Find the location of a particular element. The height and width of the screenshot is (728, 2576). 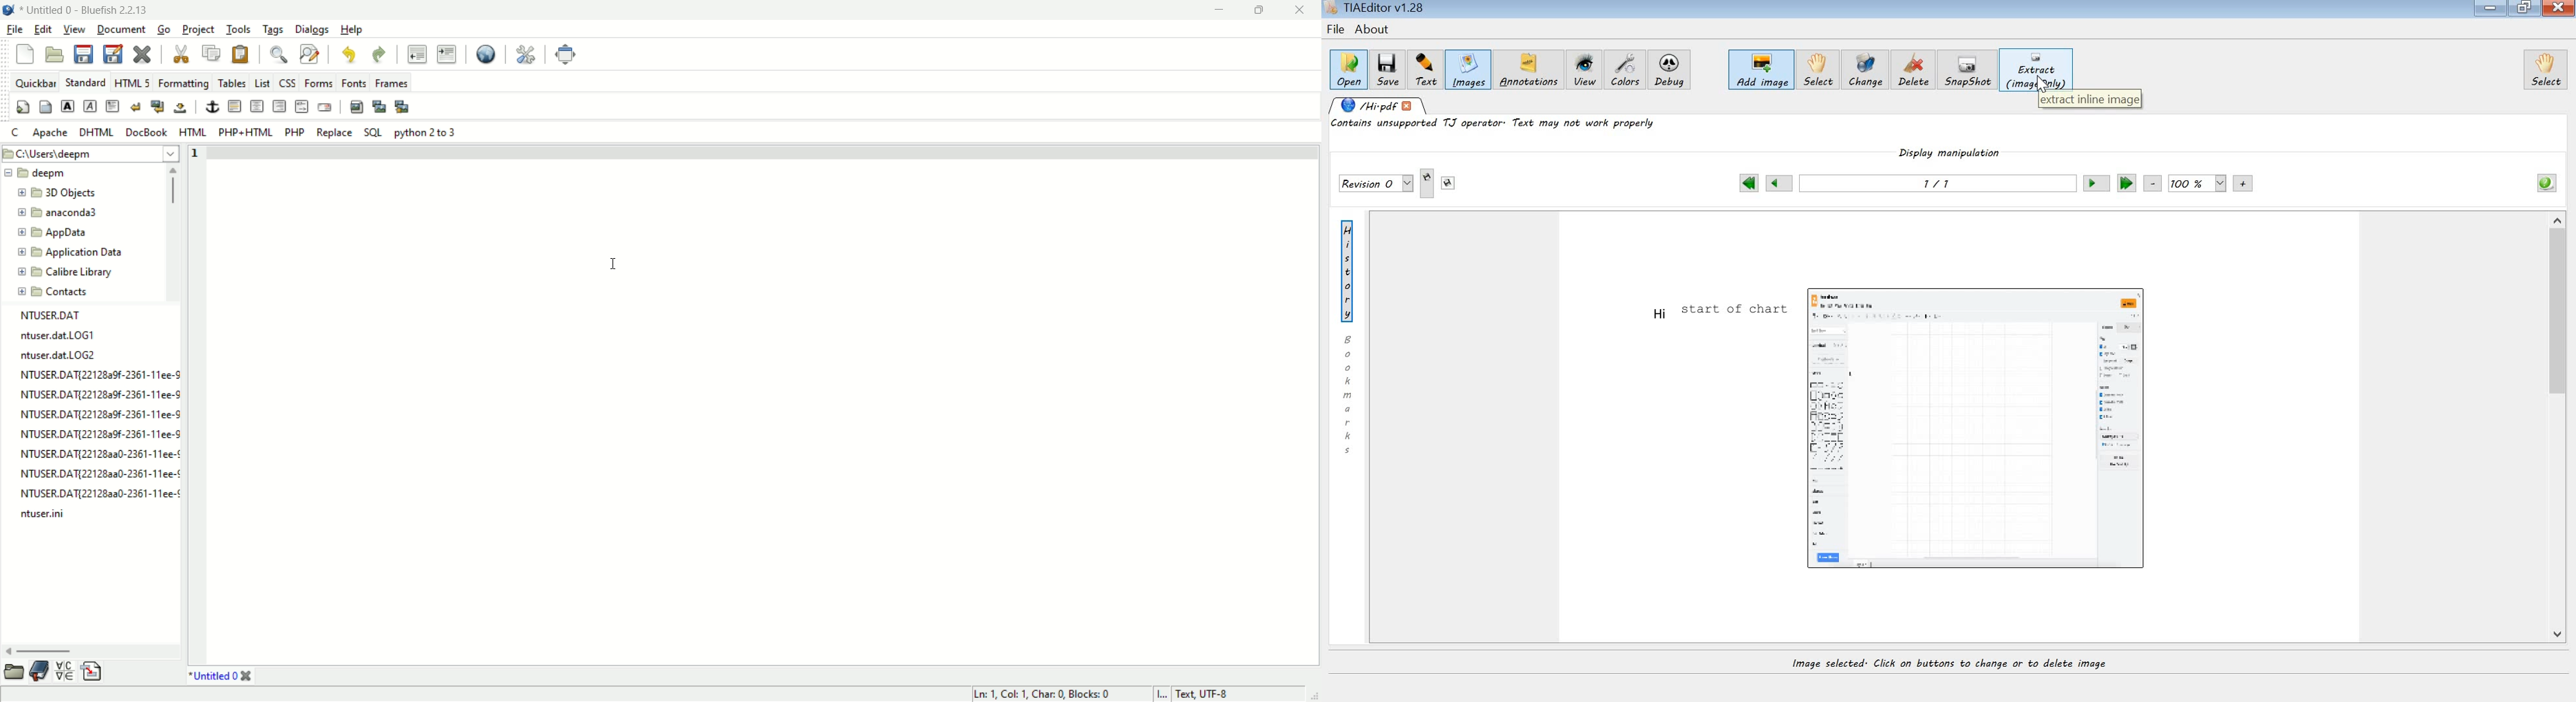

contacts is located at coordinates (53, 292).